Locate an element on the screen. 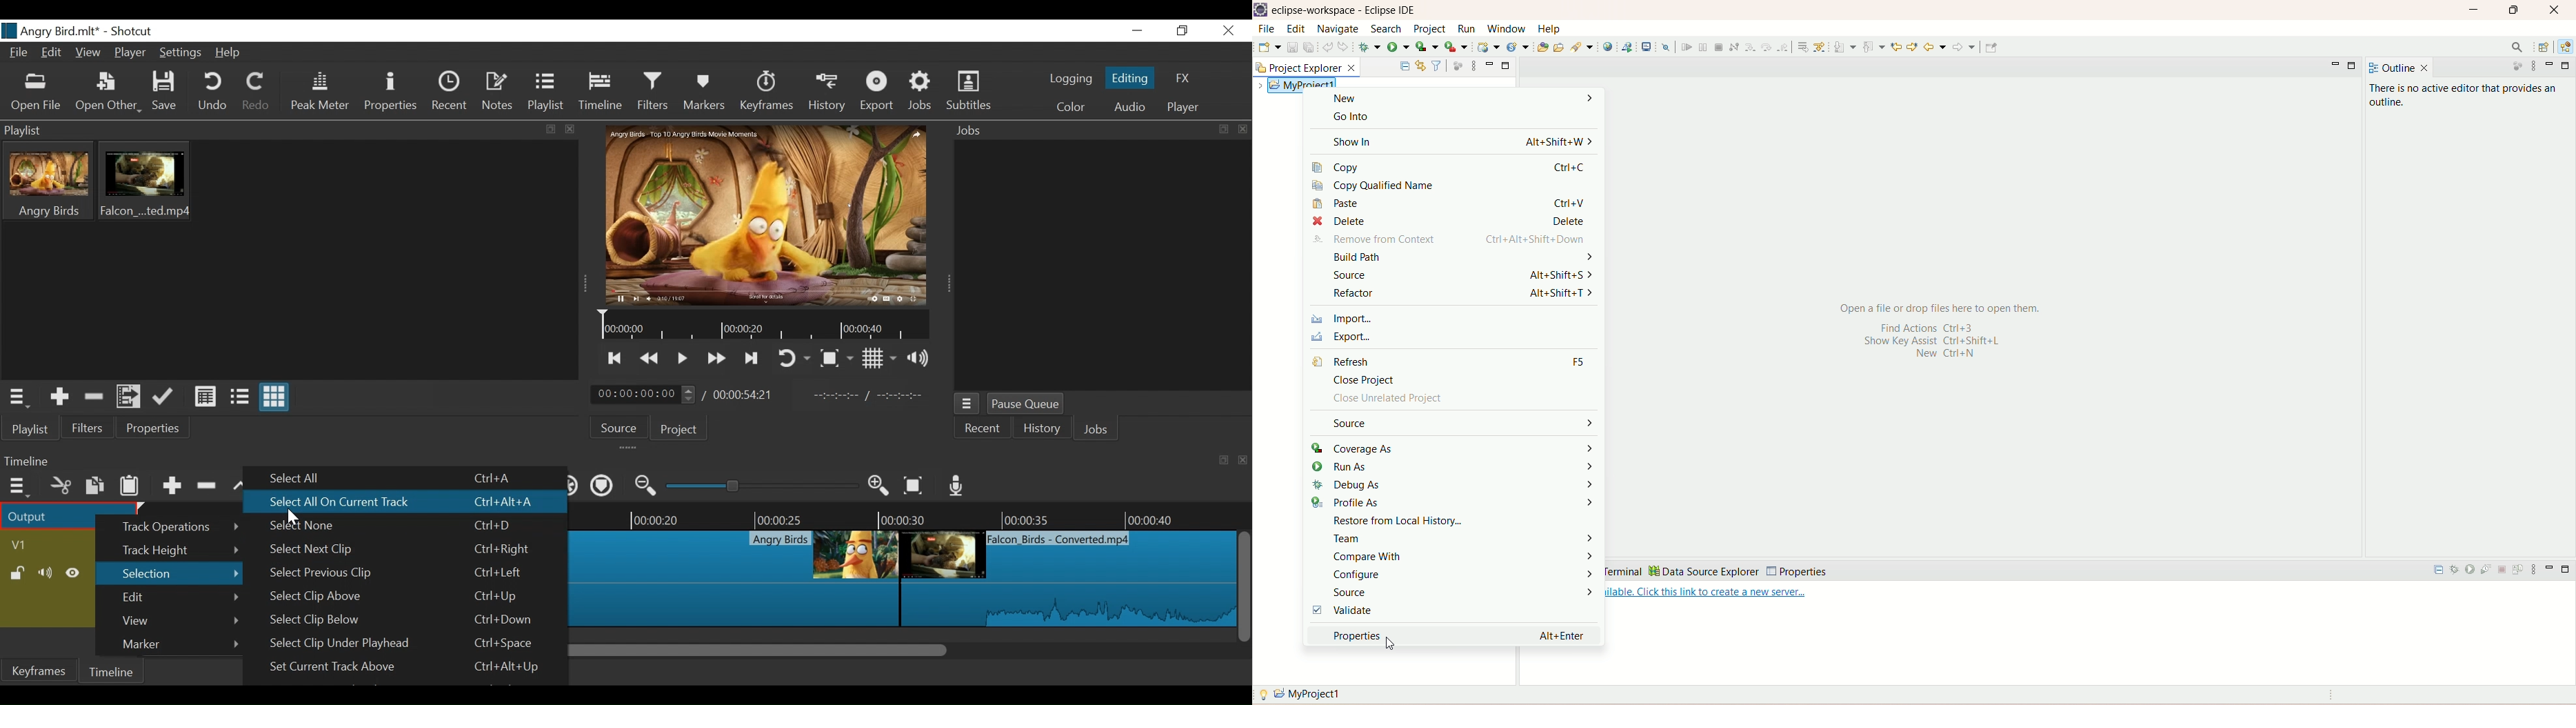 Image resolution: width=2576 pixels, height=728 pixels. navigate is located at coordinates (1338, 30).